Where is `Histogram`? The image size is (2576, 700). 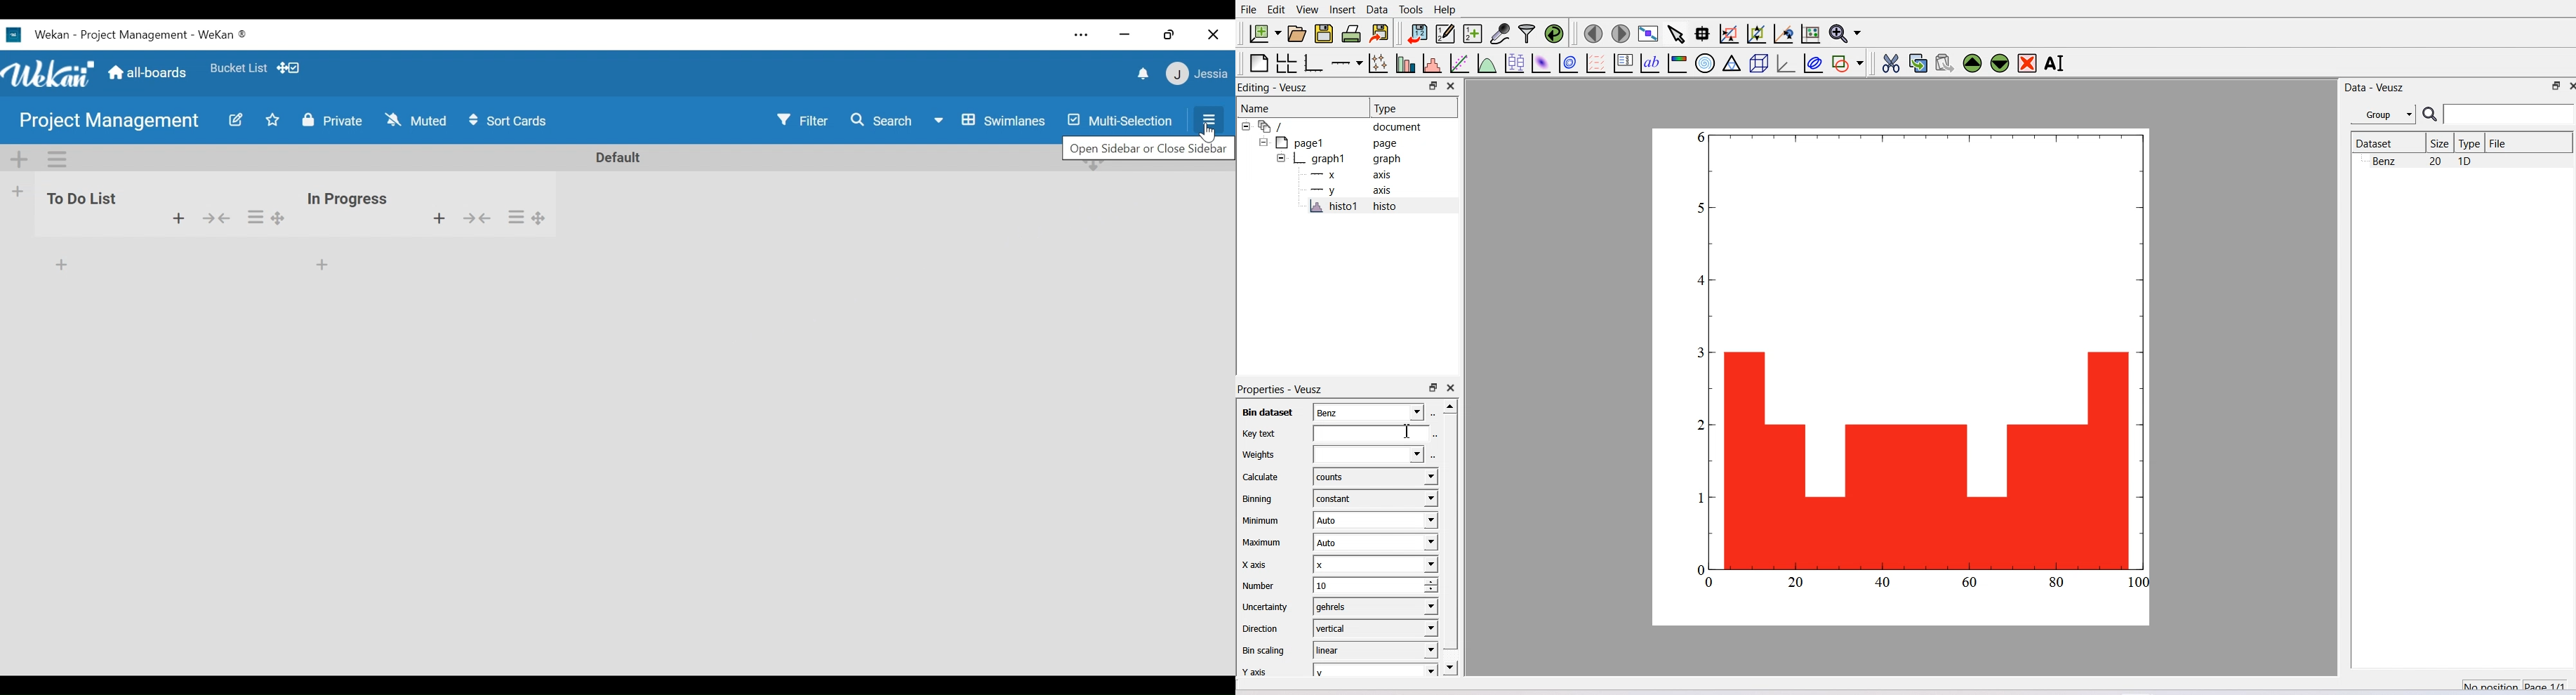
Histogram is located at coordinates (1913, 371).